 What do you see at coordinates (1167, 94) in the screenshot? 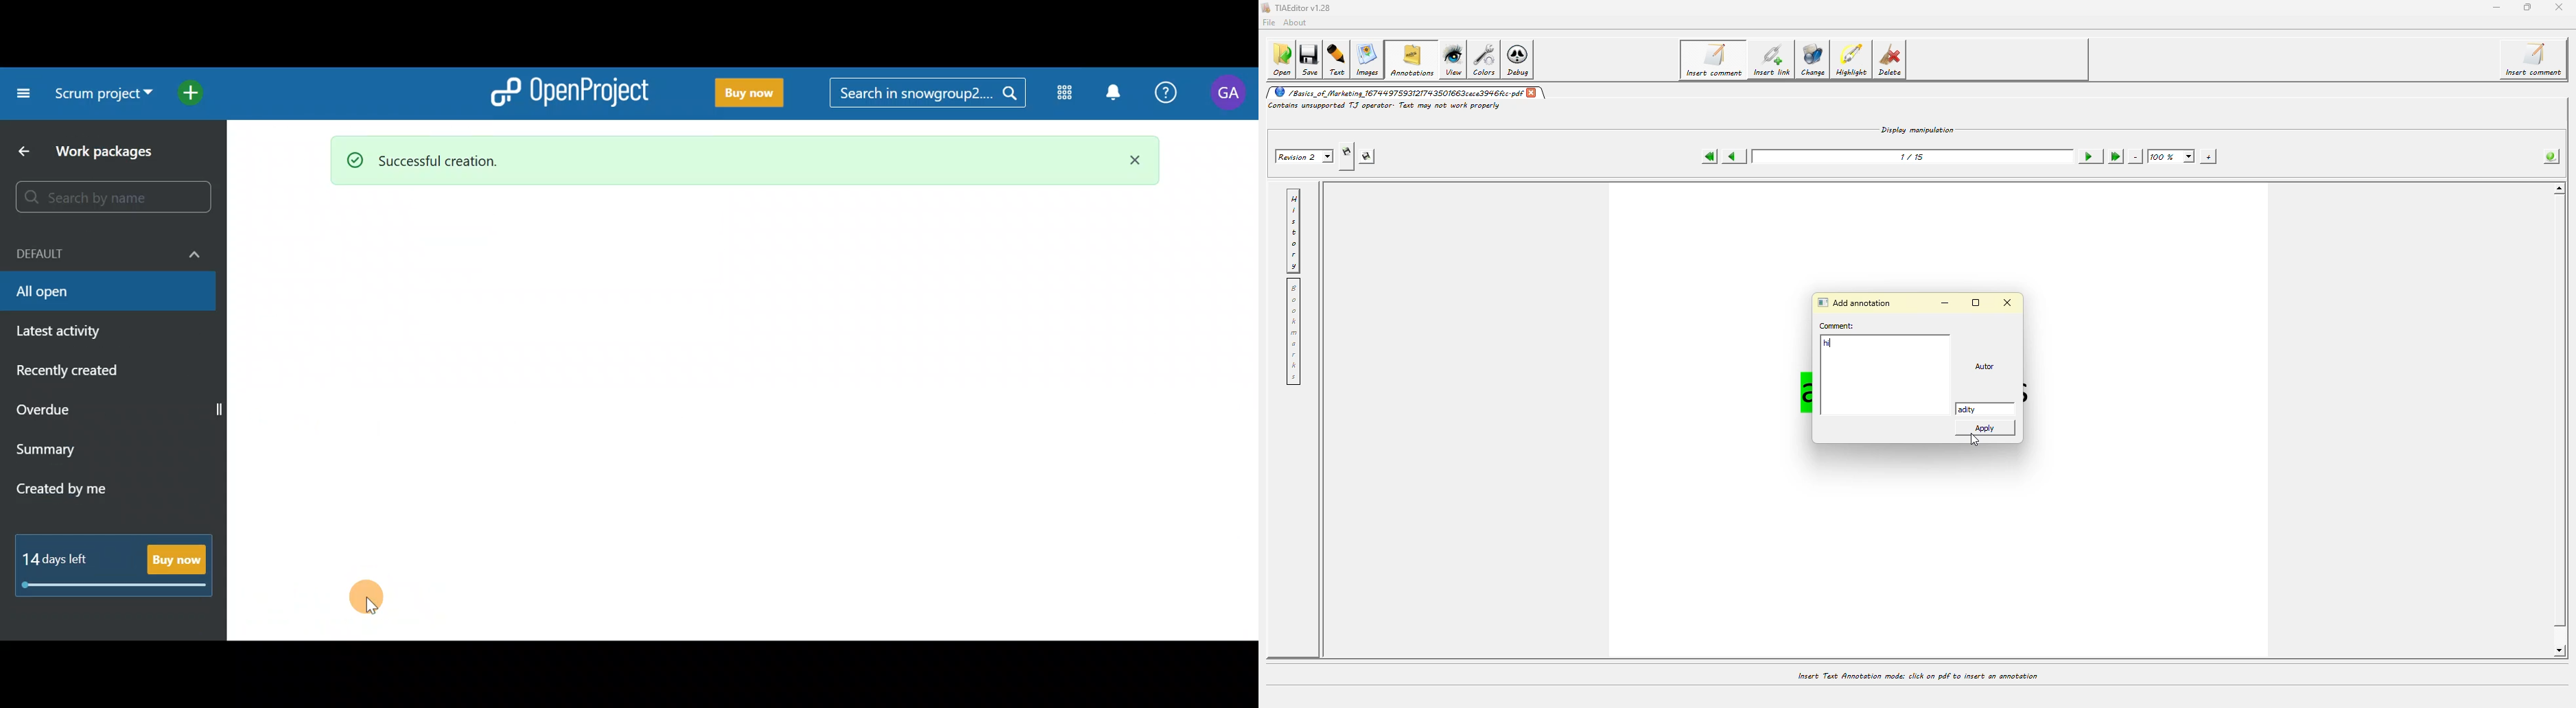
I see `Help` at bounding box center [1167, 94].